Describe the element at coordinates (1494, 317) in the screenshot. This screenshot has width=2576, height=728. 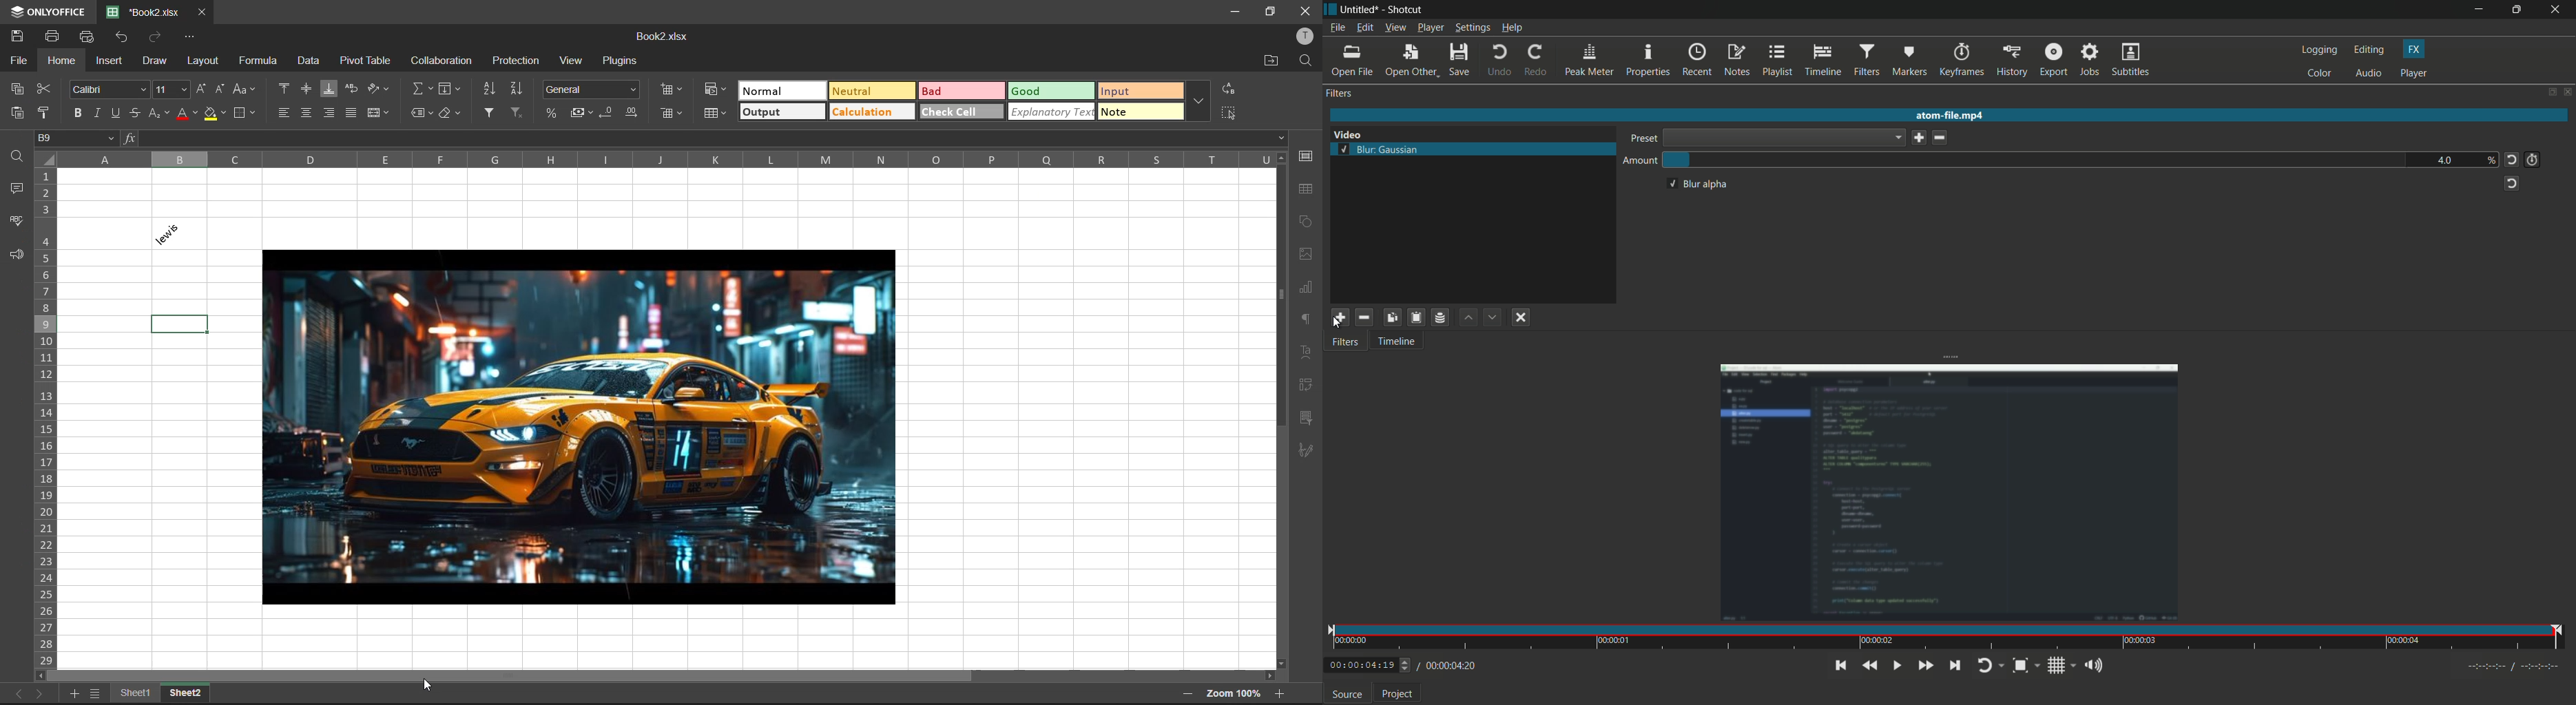
I see `move filter down` at that location.